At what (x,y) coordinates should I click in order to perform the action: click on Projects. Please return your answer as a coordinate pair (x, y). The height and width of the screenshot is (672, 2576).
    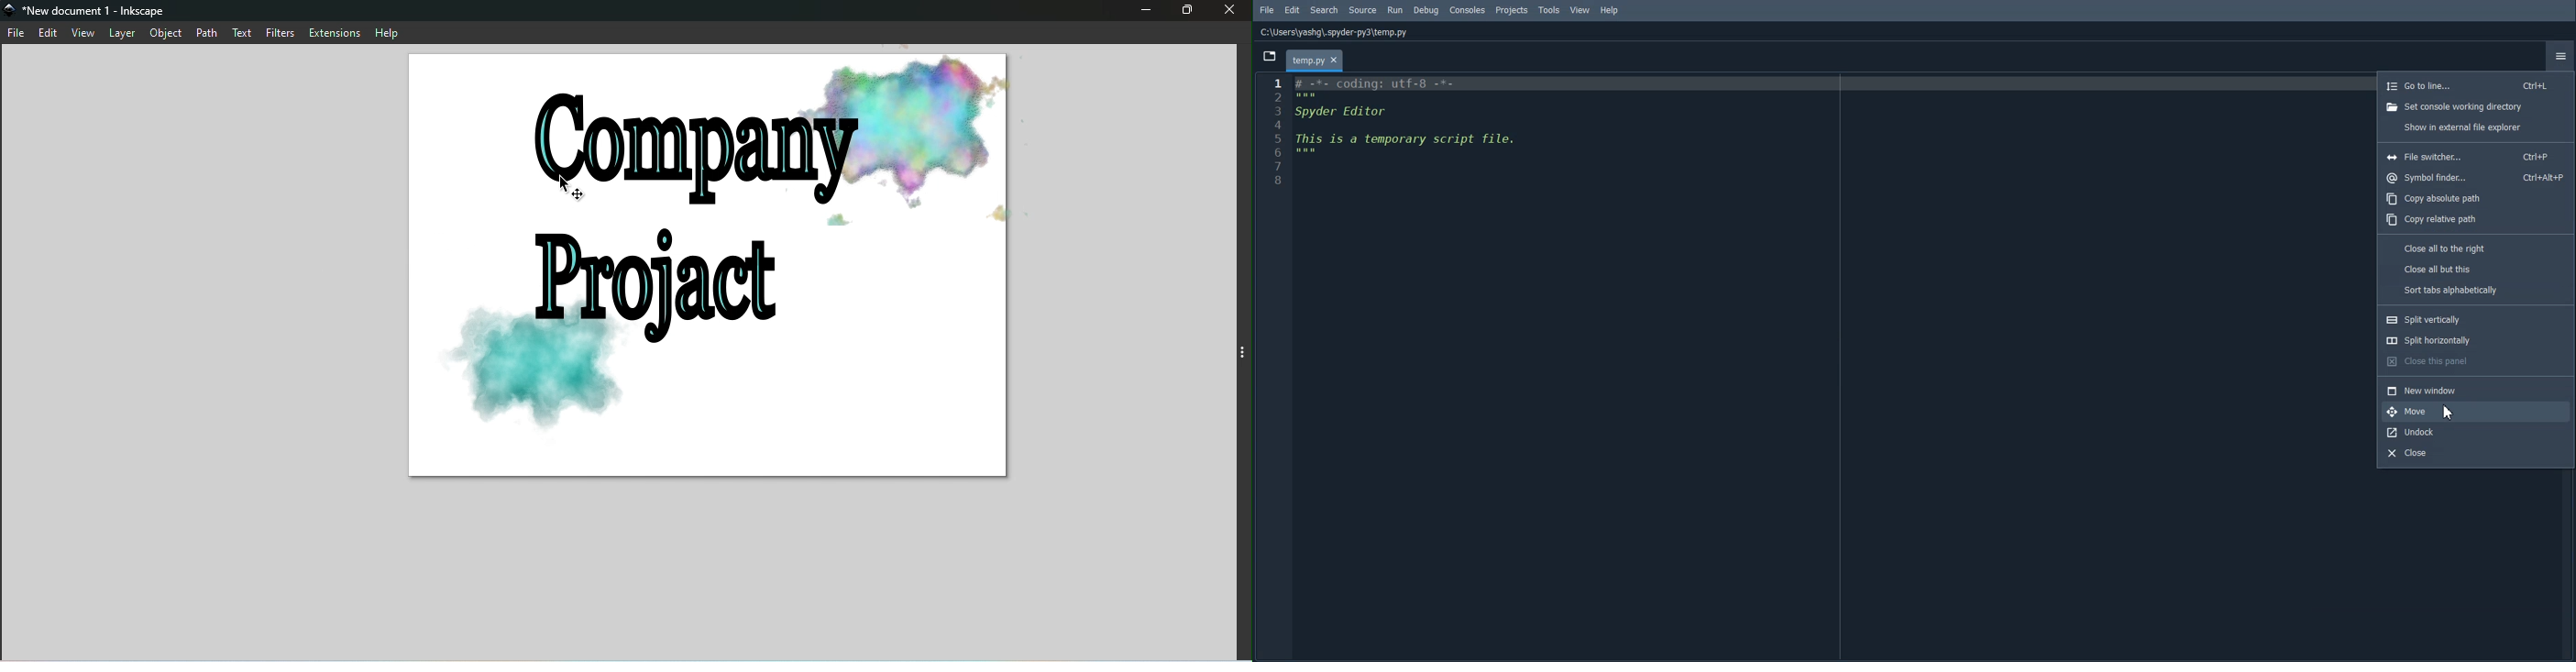
    Looking at the image, I should click on (1511, 10).